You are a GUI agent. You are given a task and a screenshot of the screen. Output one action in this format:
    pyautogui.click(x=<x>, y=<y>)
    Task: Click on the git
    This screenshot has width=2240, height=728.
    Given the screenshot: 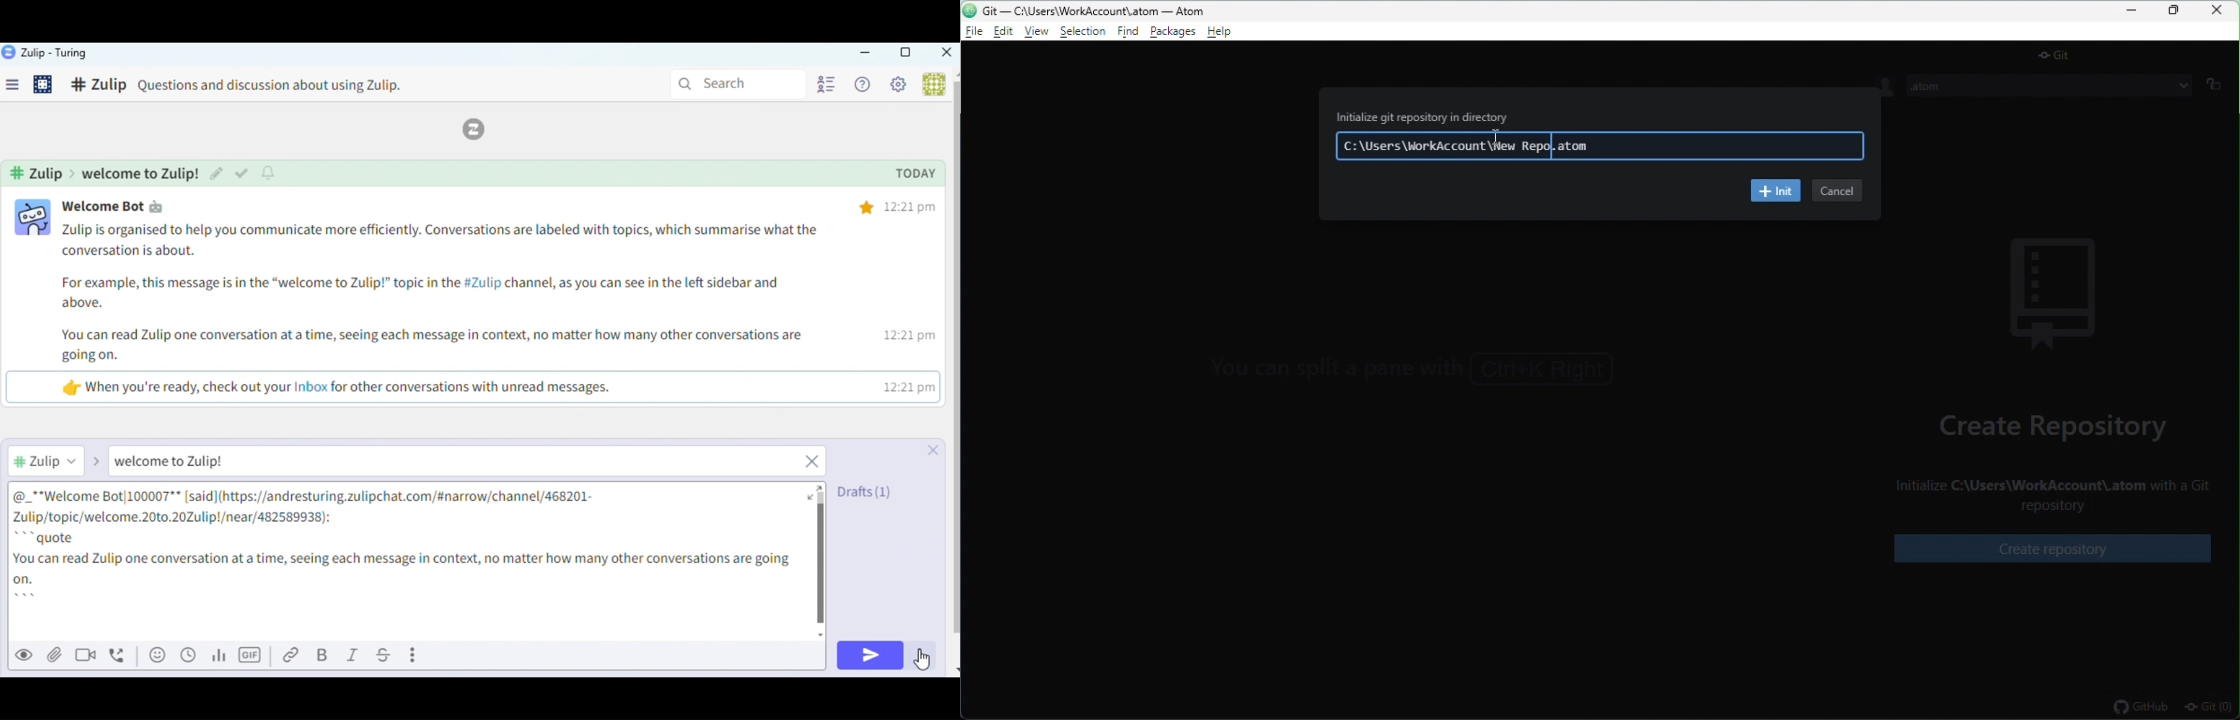 What is the action you would take?
    pyautogui.click(x=2062, y=53)
    